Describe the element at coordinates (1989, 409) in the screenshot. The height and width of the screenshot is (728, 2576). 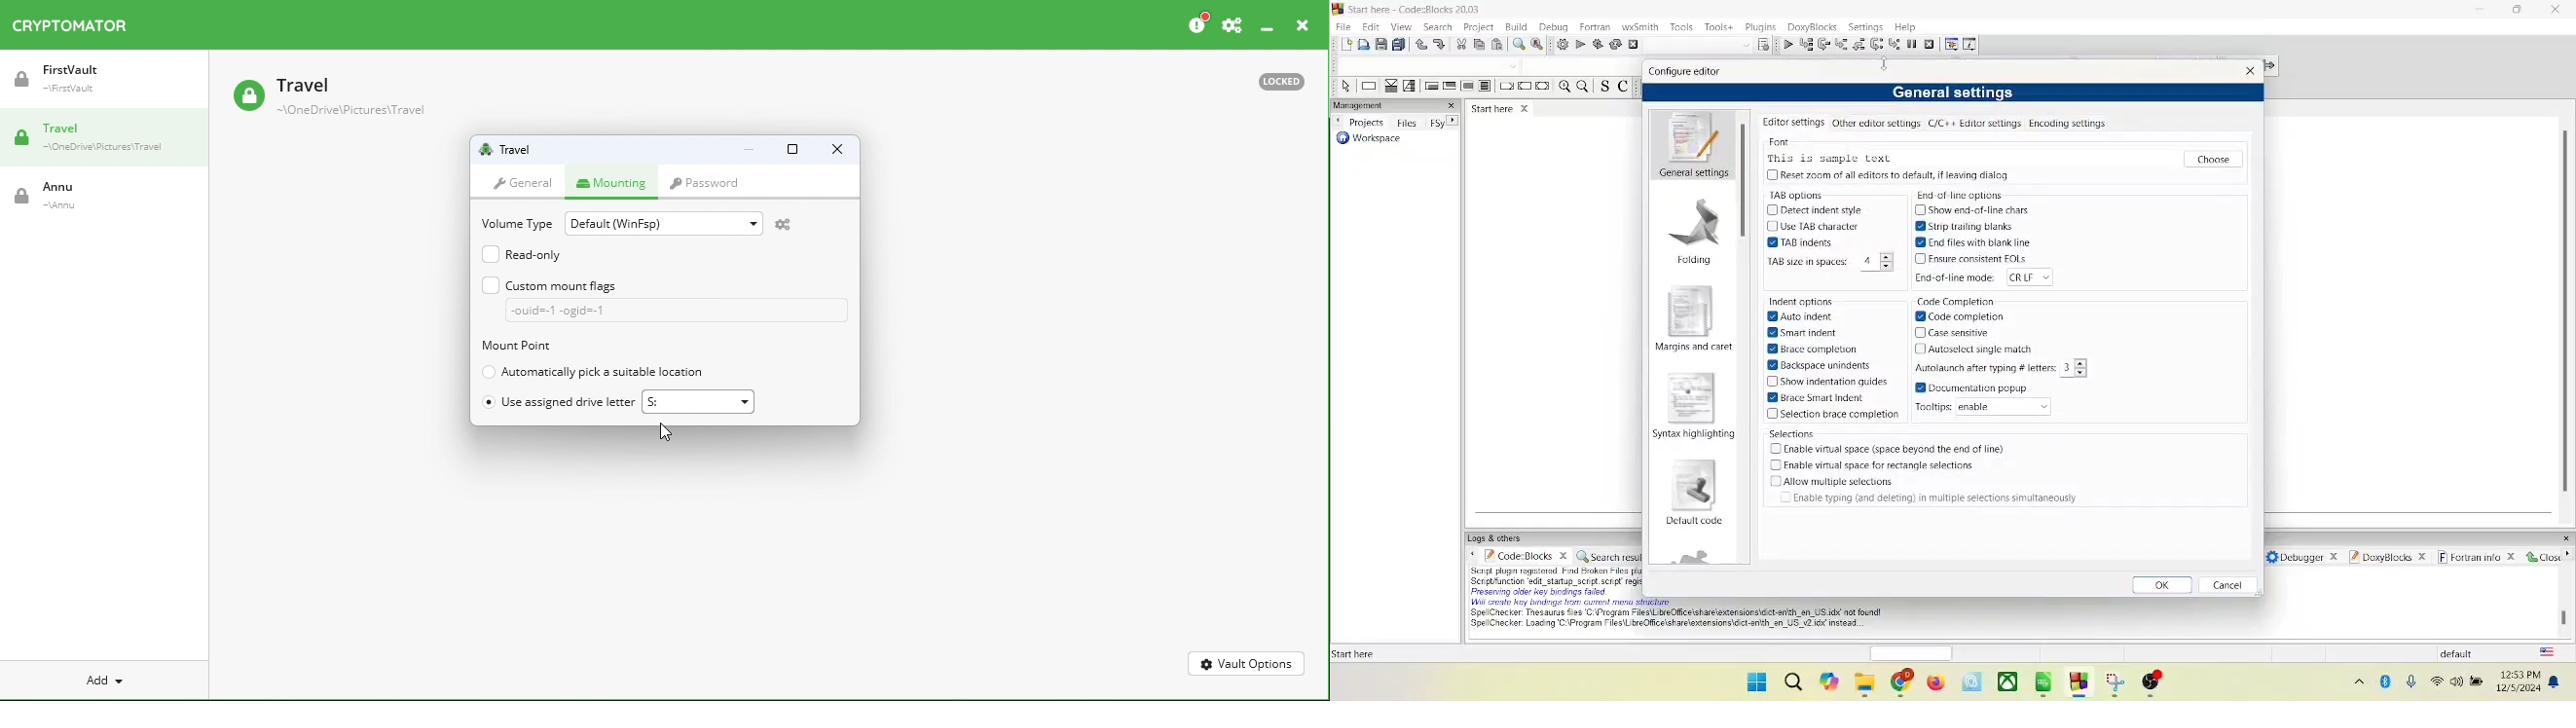
I see `tooltips` at that location.